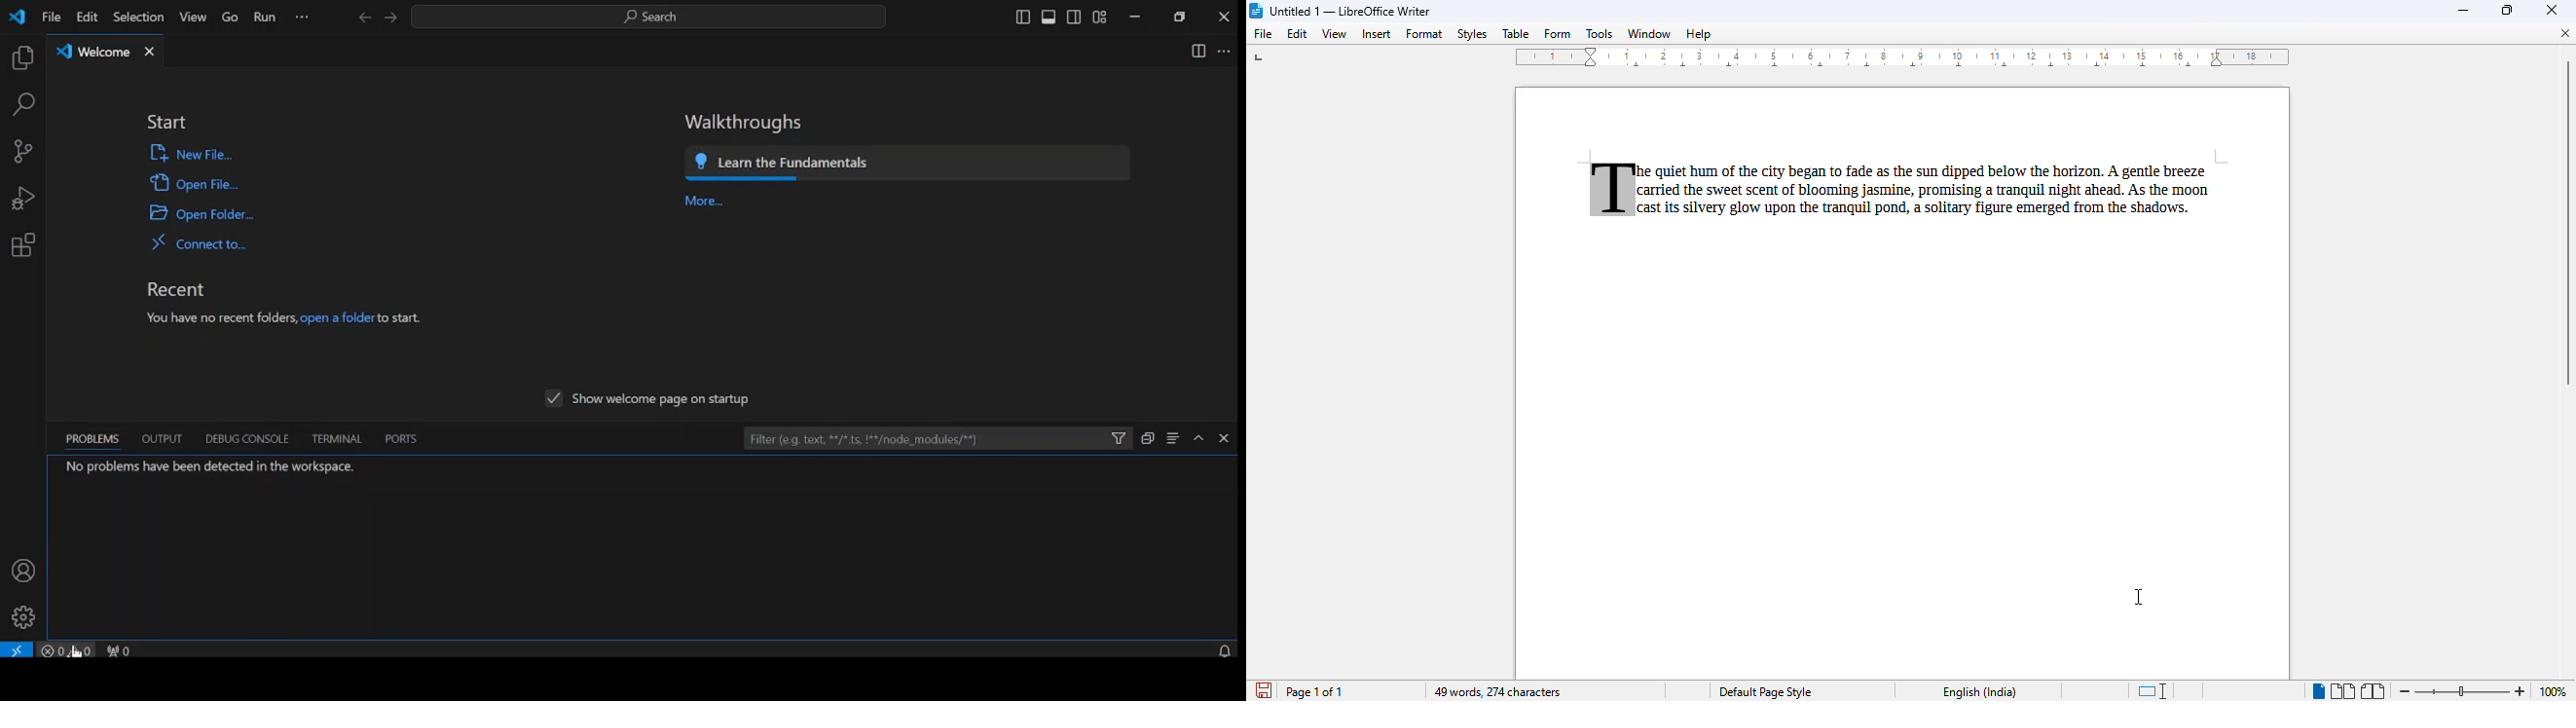  Describe the element at coordinates (2342, 691) in the screenshot. I see `multi-page view` at that location.